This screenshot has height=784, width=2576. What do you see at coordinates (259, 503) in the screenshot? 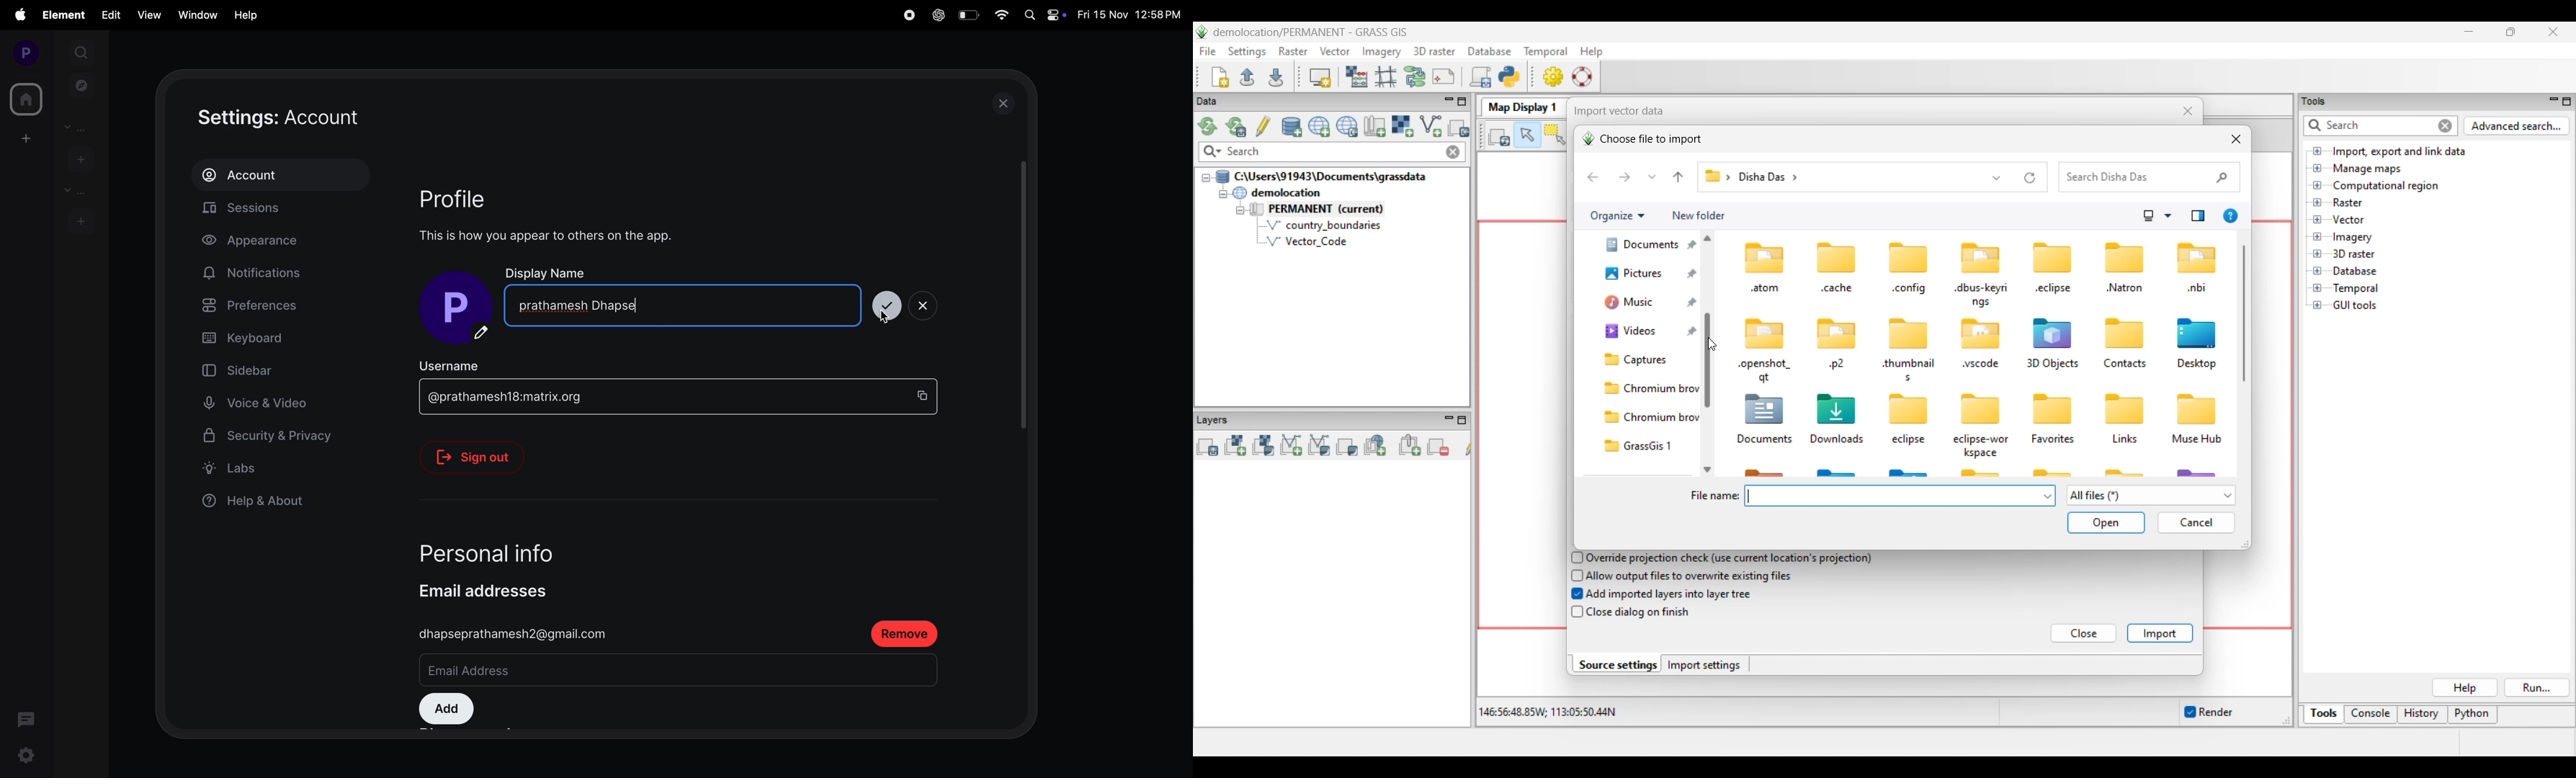
I see `help and anout` at bounding box center [259, 503].